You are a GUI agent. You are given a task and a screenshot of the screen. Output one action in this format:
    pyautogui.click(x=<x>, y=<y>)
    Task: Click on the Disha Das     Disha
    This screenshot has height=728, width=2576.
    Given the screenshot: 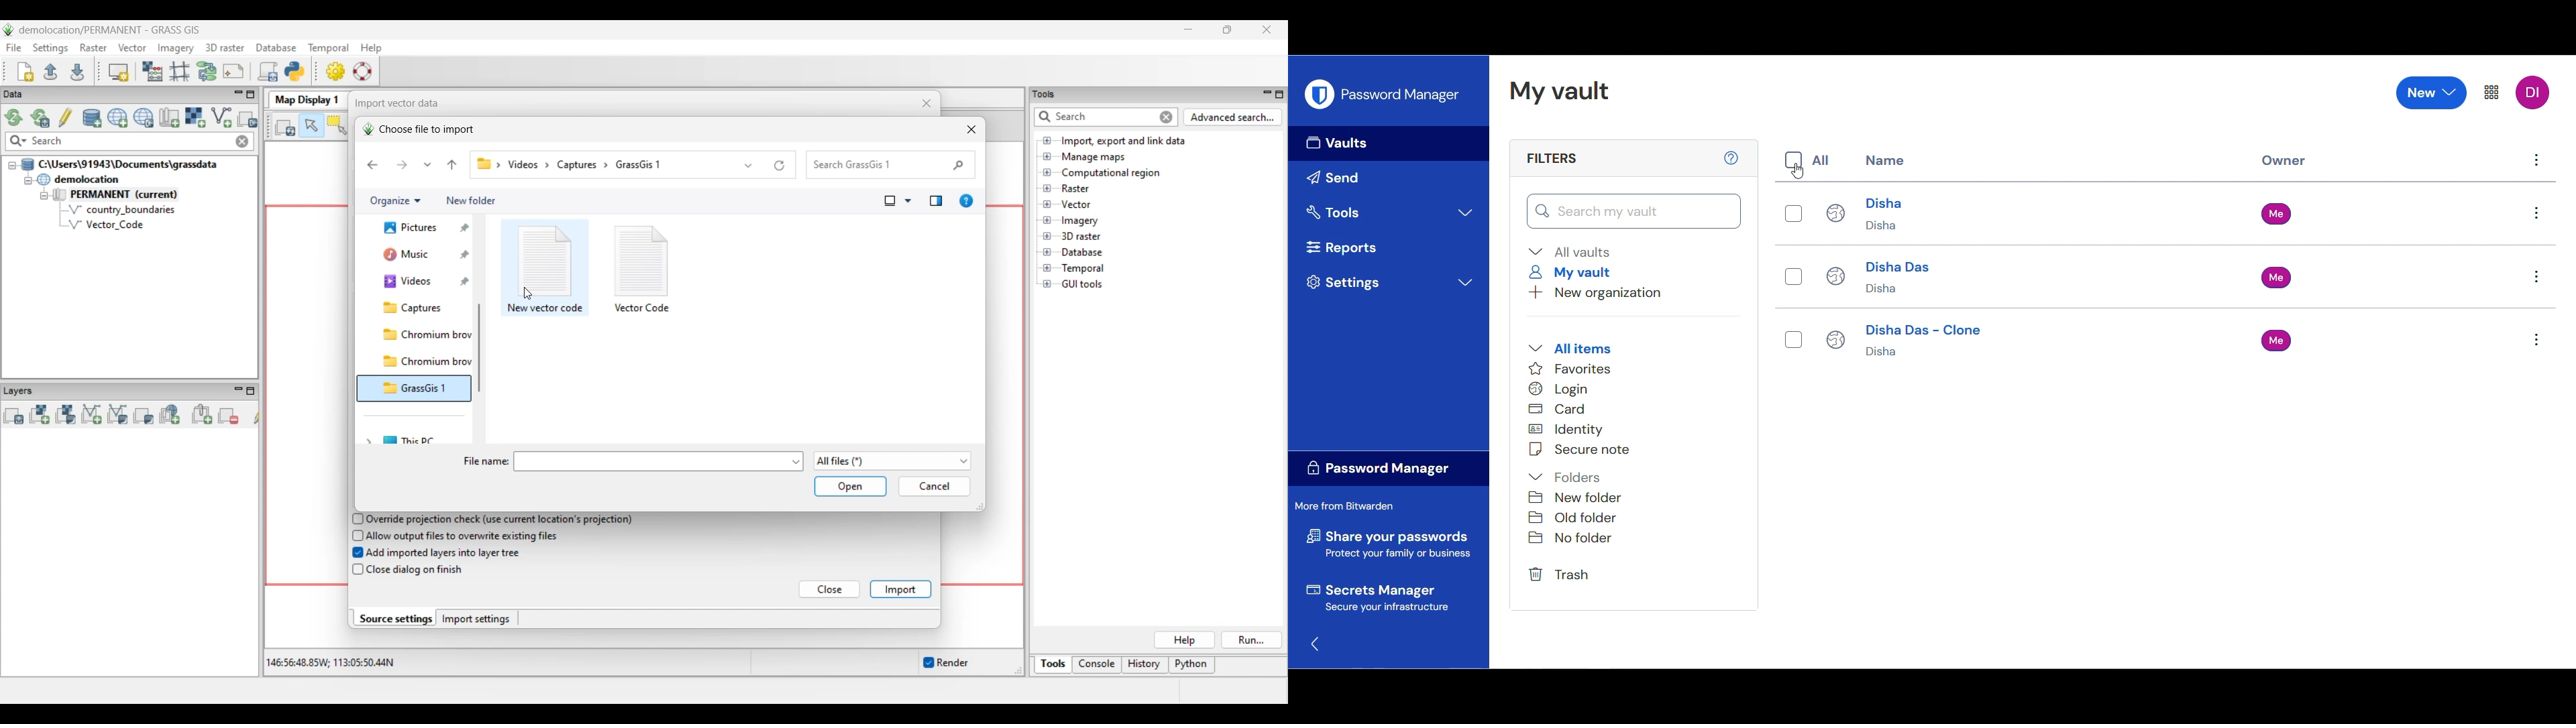 What is the action you would take?
    pyautogui.click(x=1878, y=278)
    